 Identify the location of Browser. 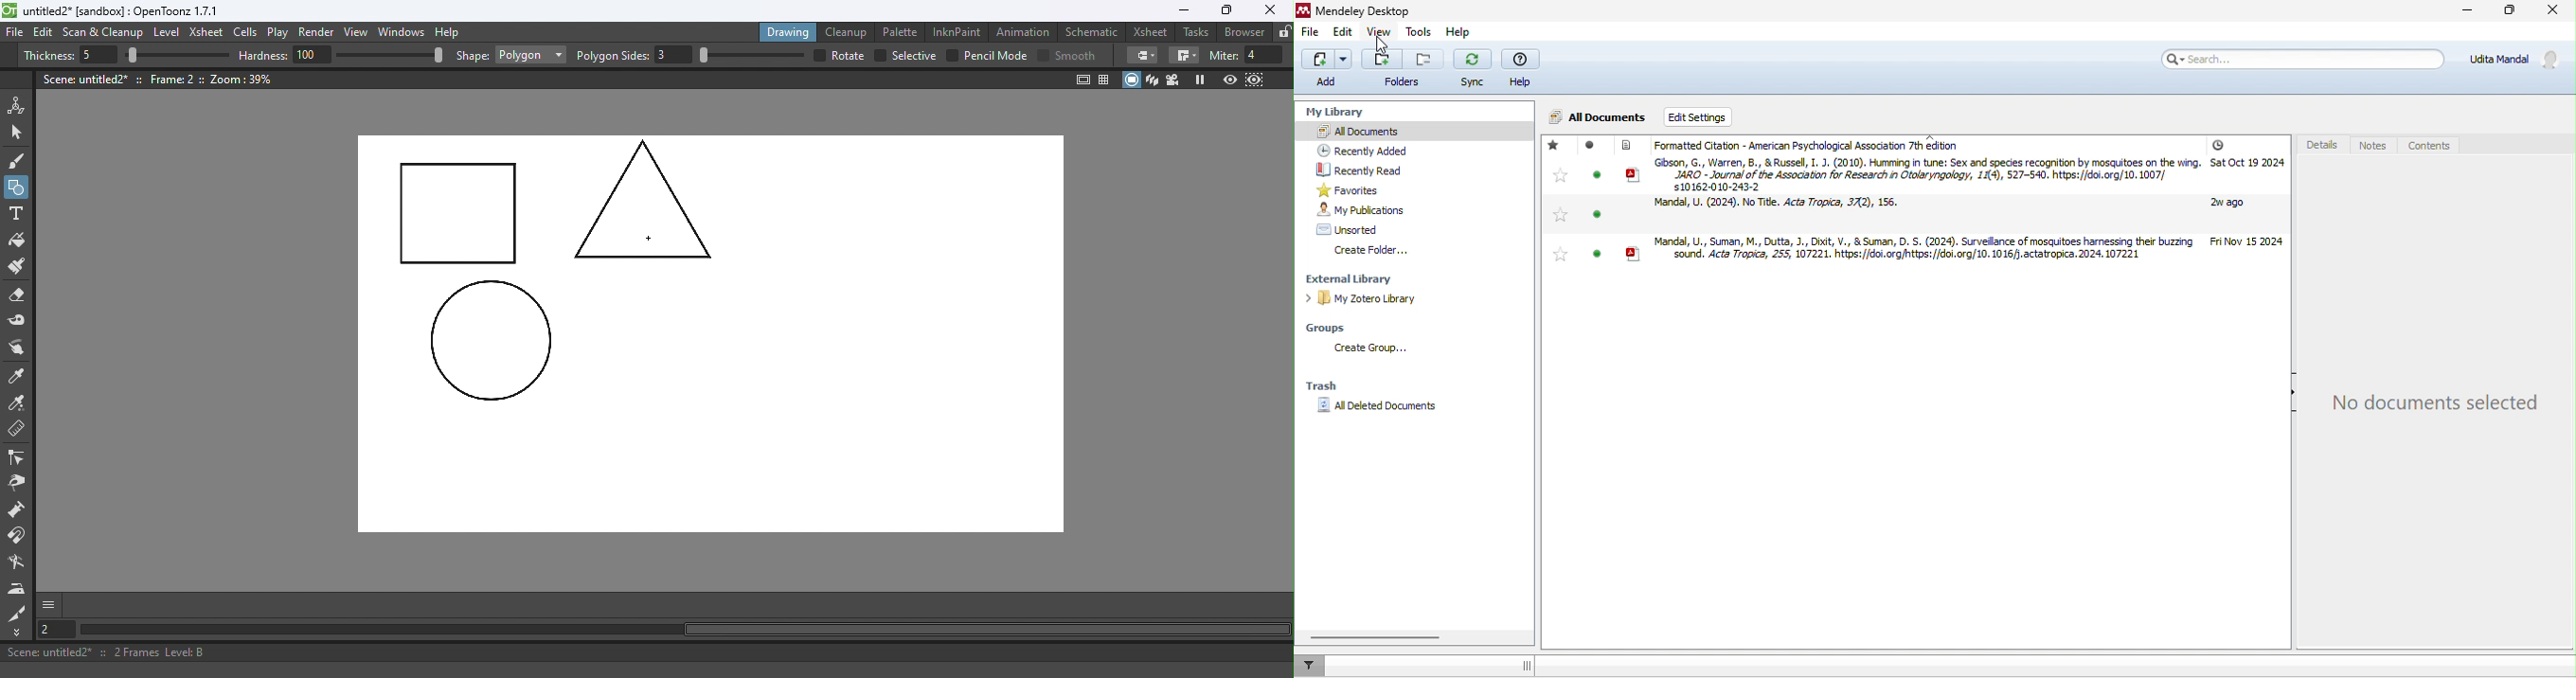
(1242, 31).